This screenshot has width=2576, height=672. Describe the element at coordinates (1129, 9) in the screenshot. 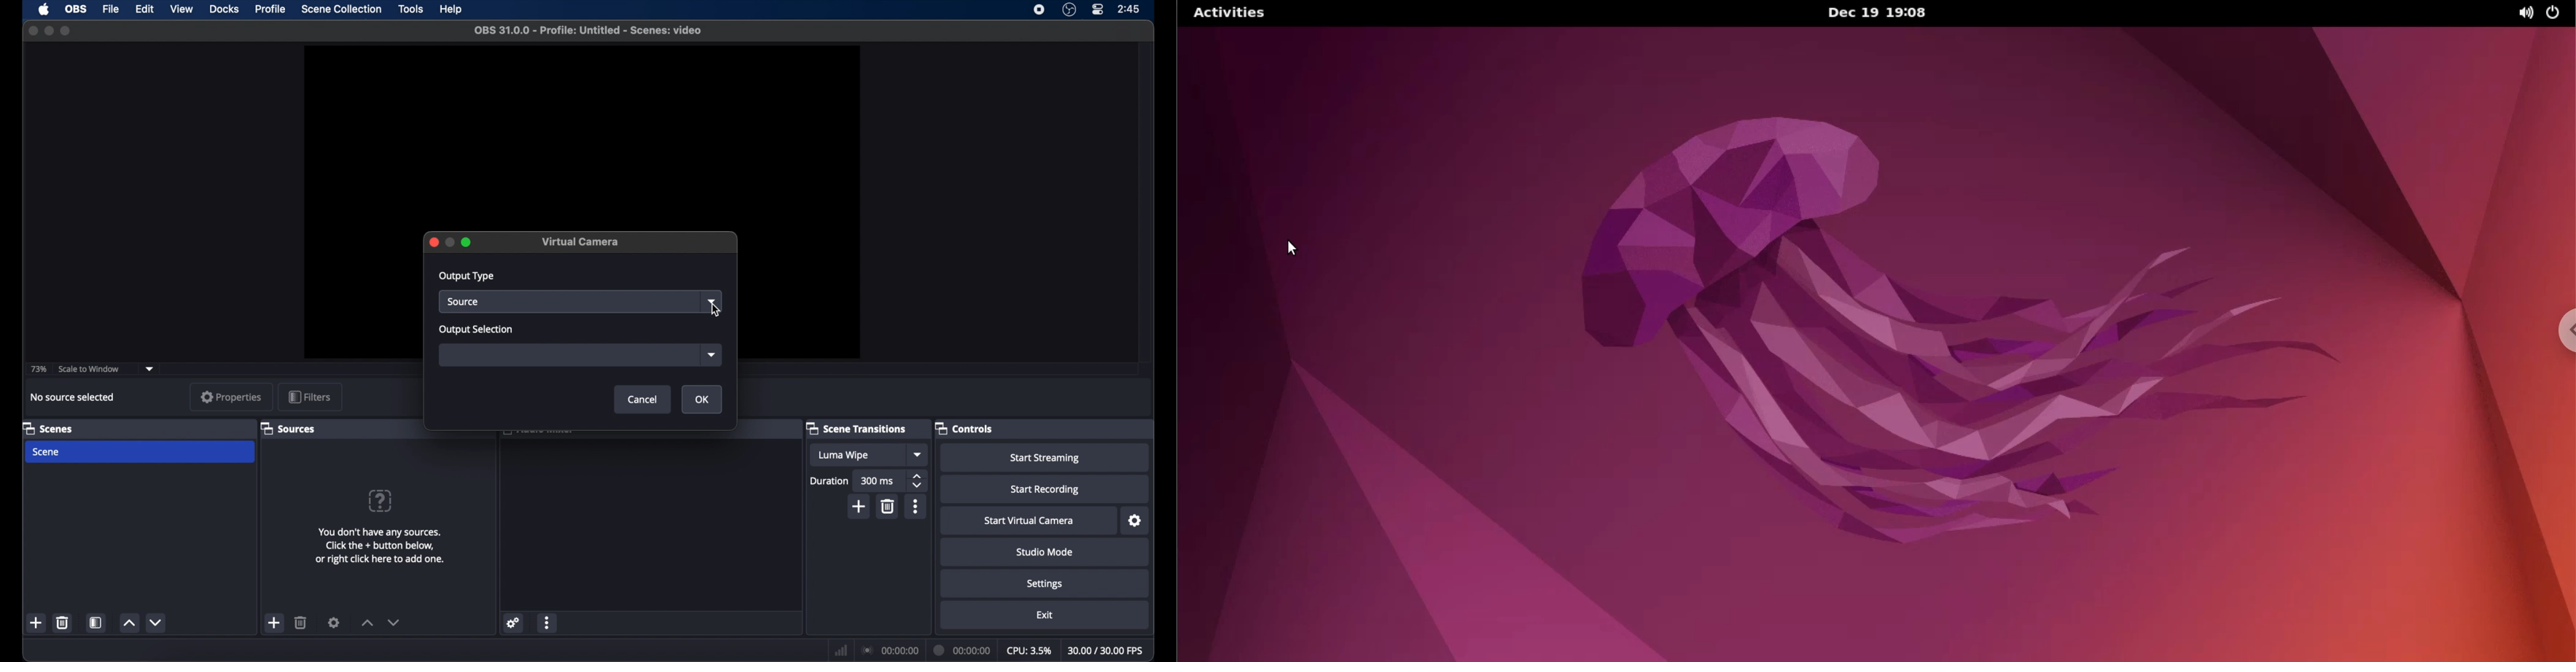

I see `time` at that location.